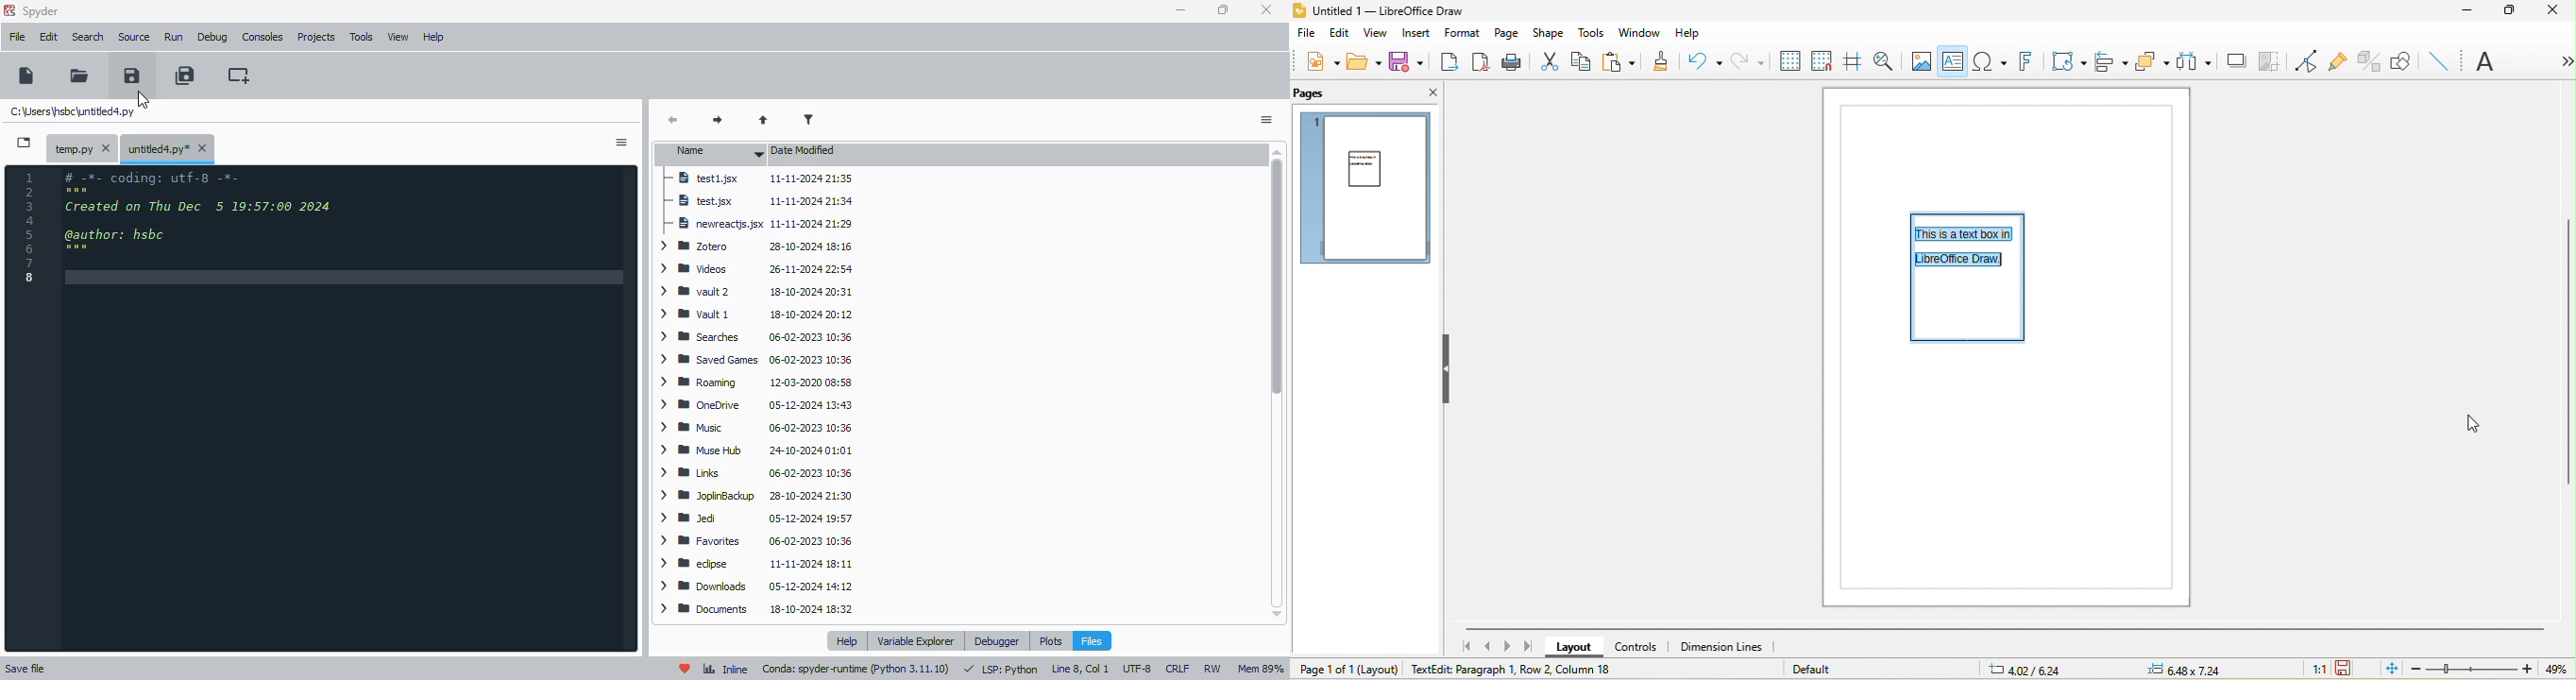 This screenshot has height=700, width=2576. I want to click on layout, so click(1578, 648).